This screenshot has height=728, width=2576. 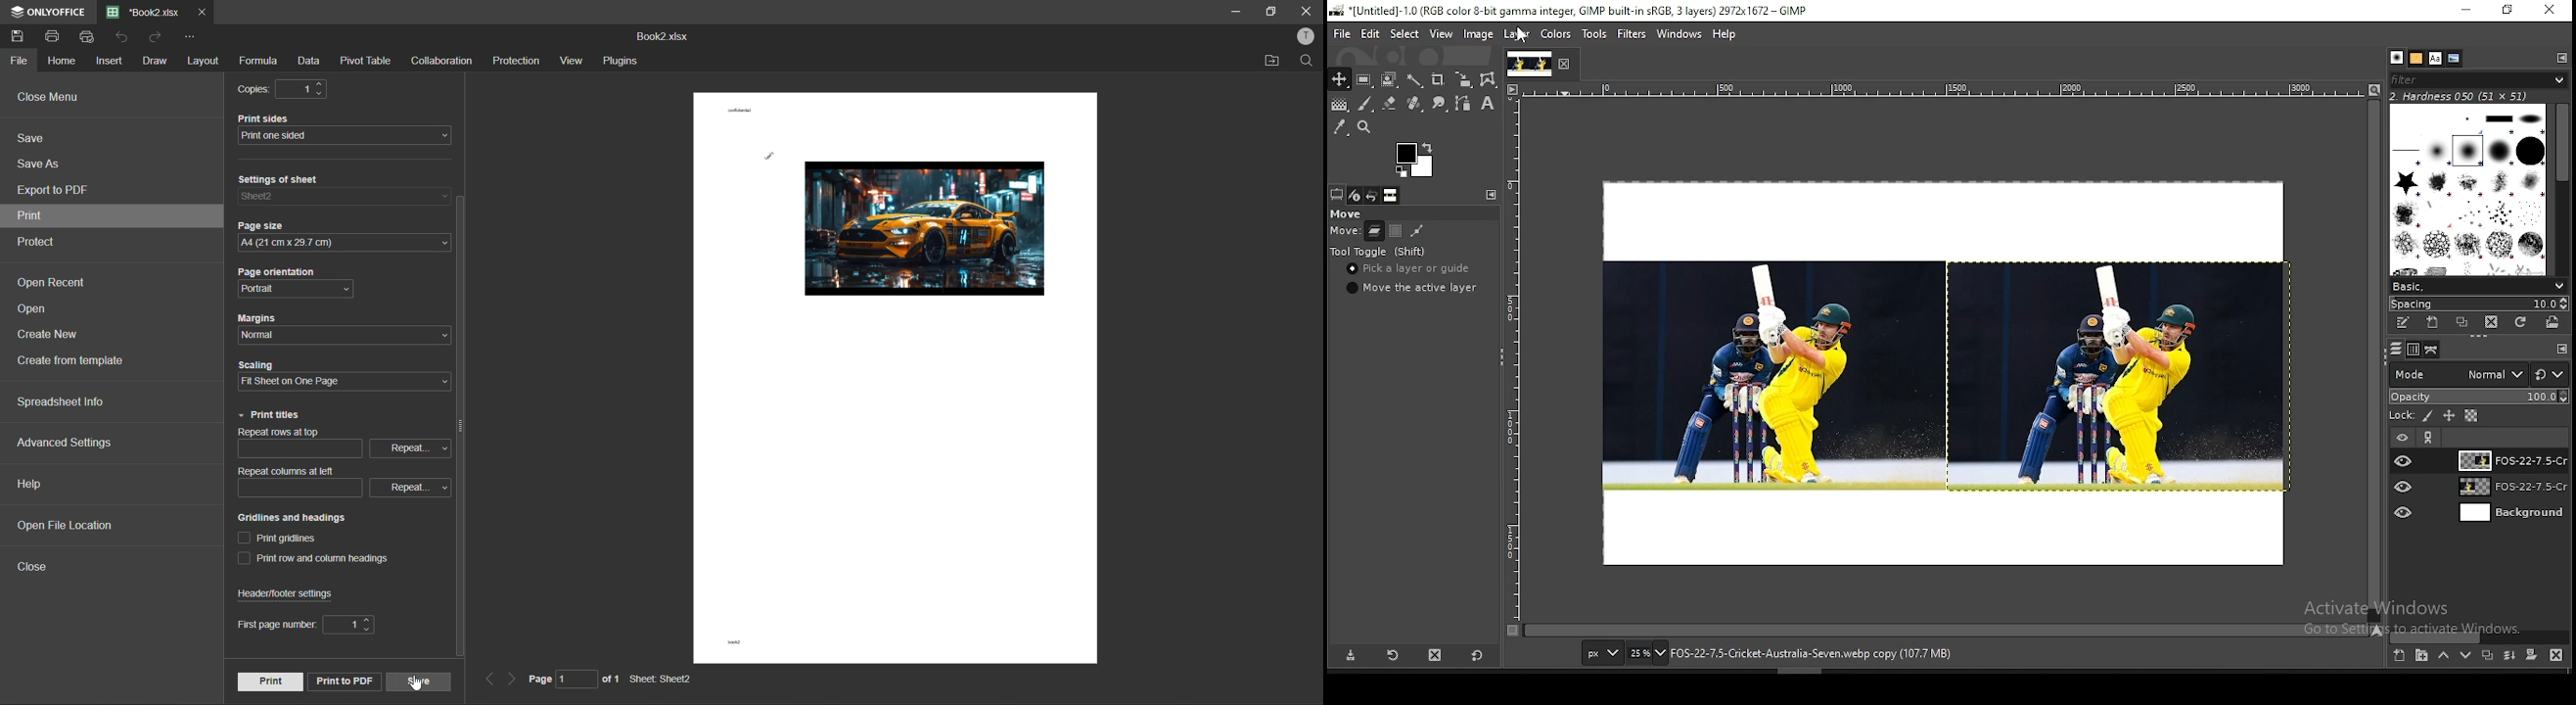 What do you see at coordinates (2403, 322) in the screenshot?
I see `edit this brush` at bounding box center [2403, 322].